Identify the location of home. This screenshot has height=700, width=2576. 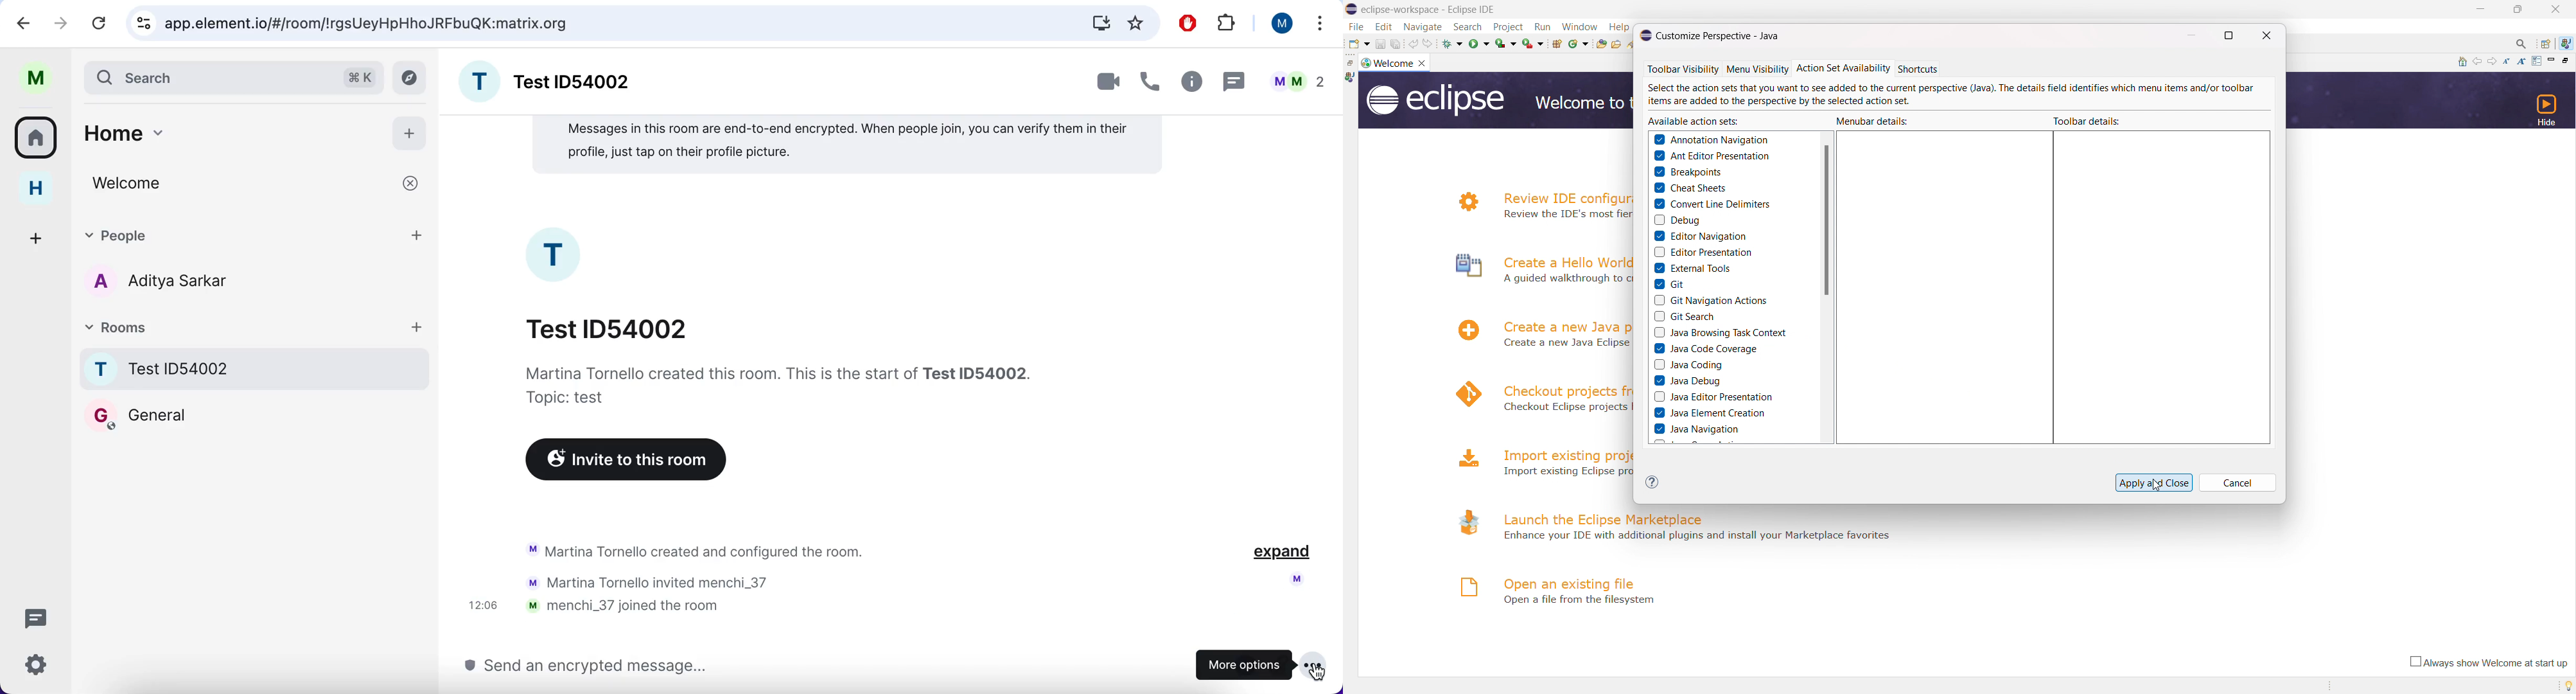
(227, 132).